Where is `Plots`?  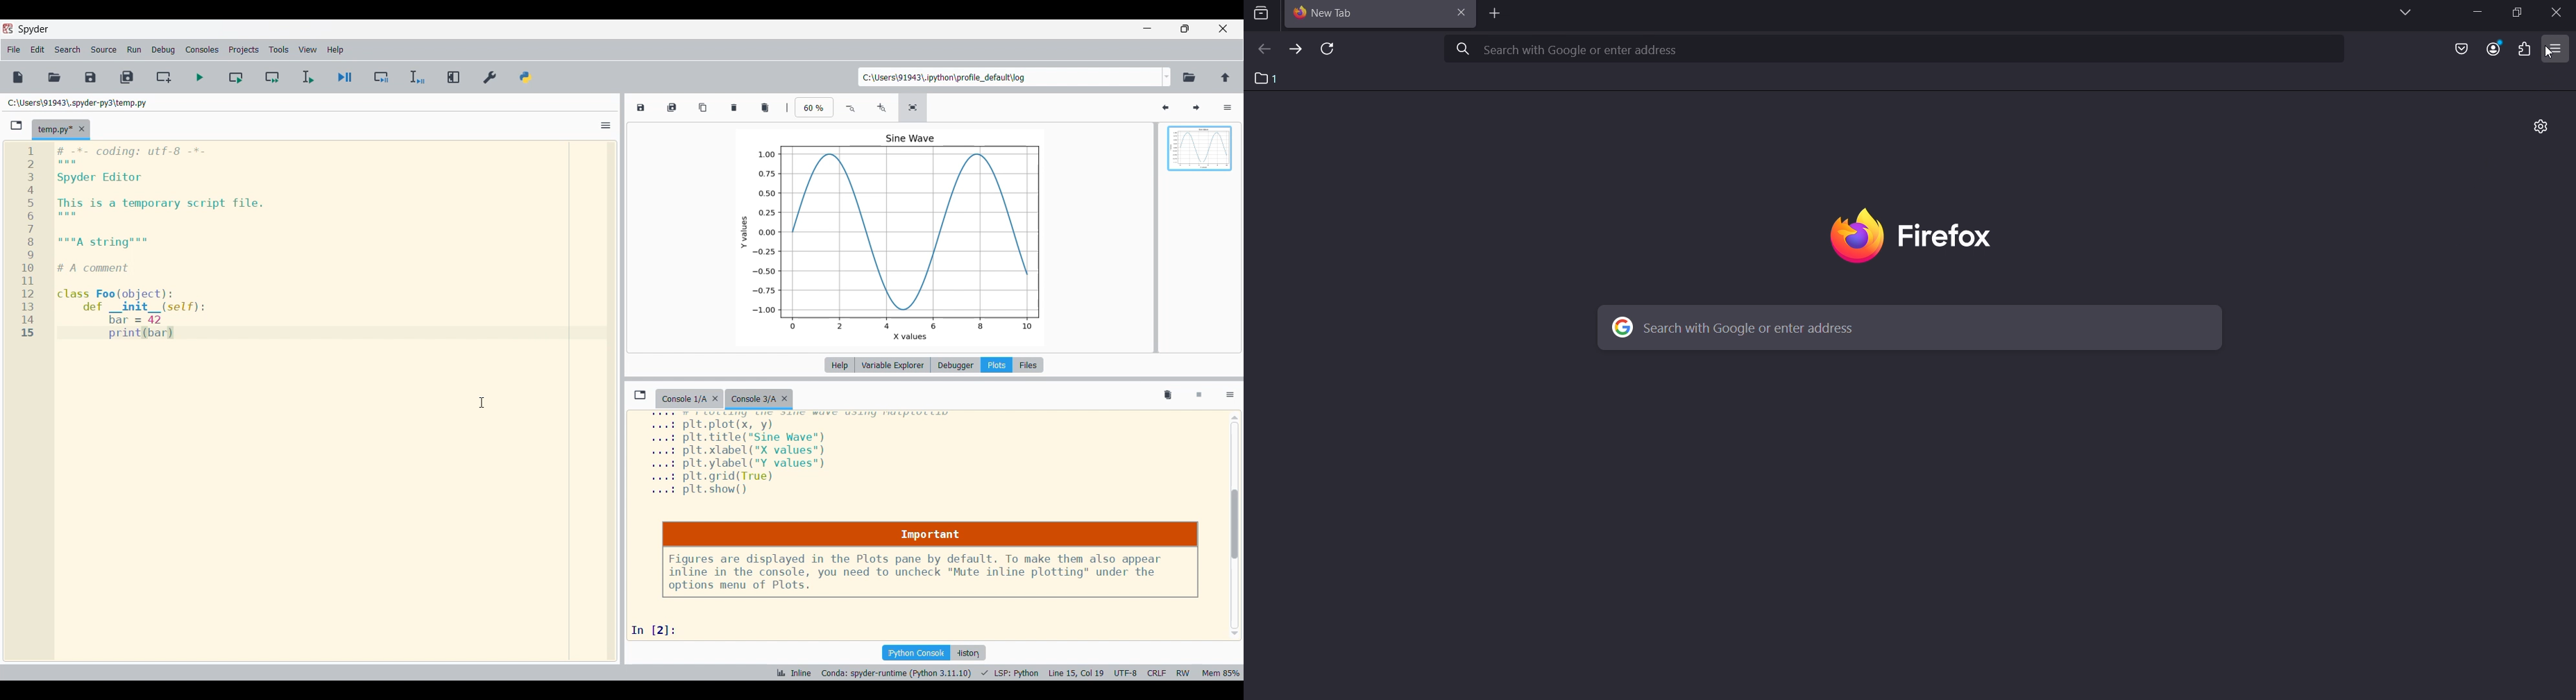 Plots is located at coordinates (996, 365).